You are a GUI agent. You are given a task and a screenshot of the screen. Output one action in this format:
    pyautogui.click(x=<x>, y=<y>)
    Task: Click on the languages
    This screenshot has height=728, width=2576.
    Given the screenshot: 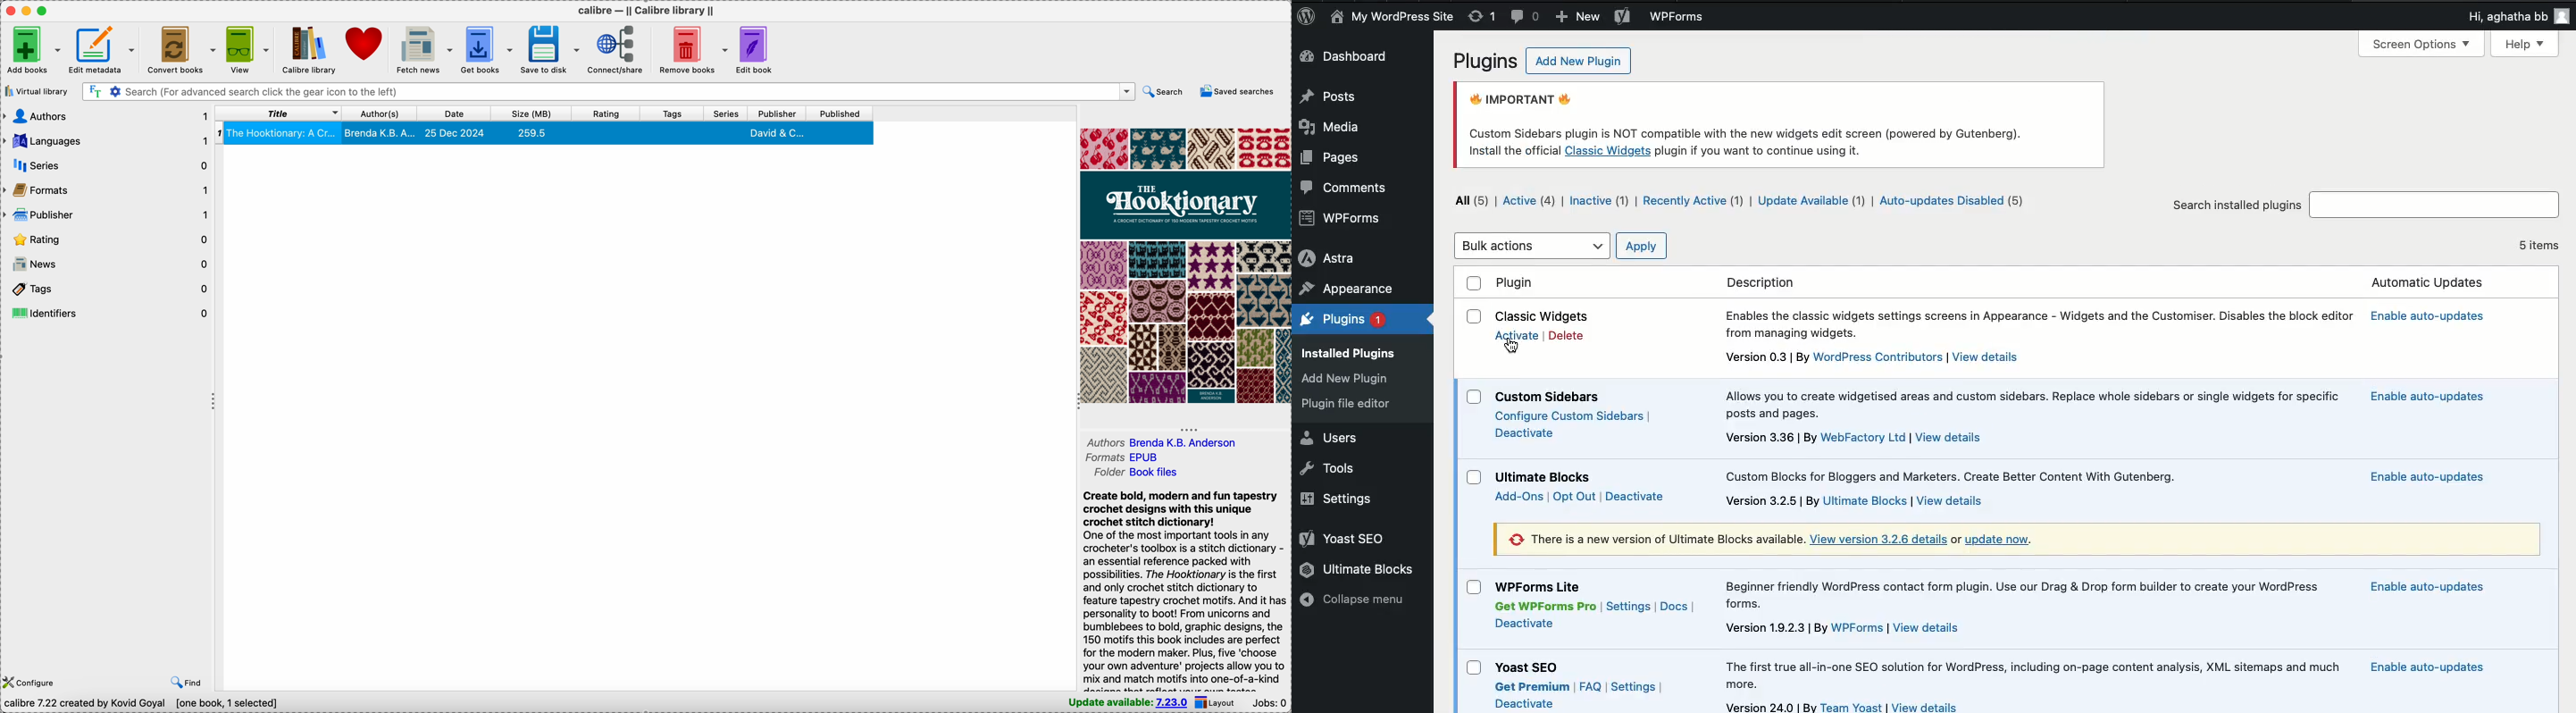 What is the action you would take?
    pyautogui.click(x=107, y=139)
    